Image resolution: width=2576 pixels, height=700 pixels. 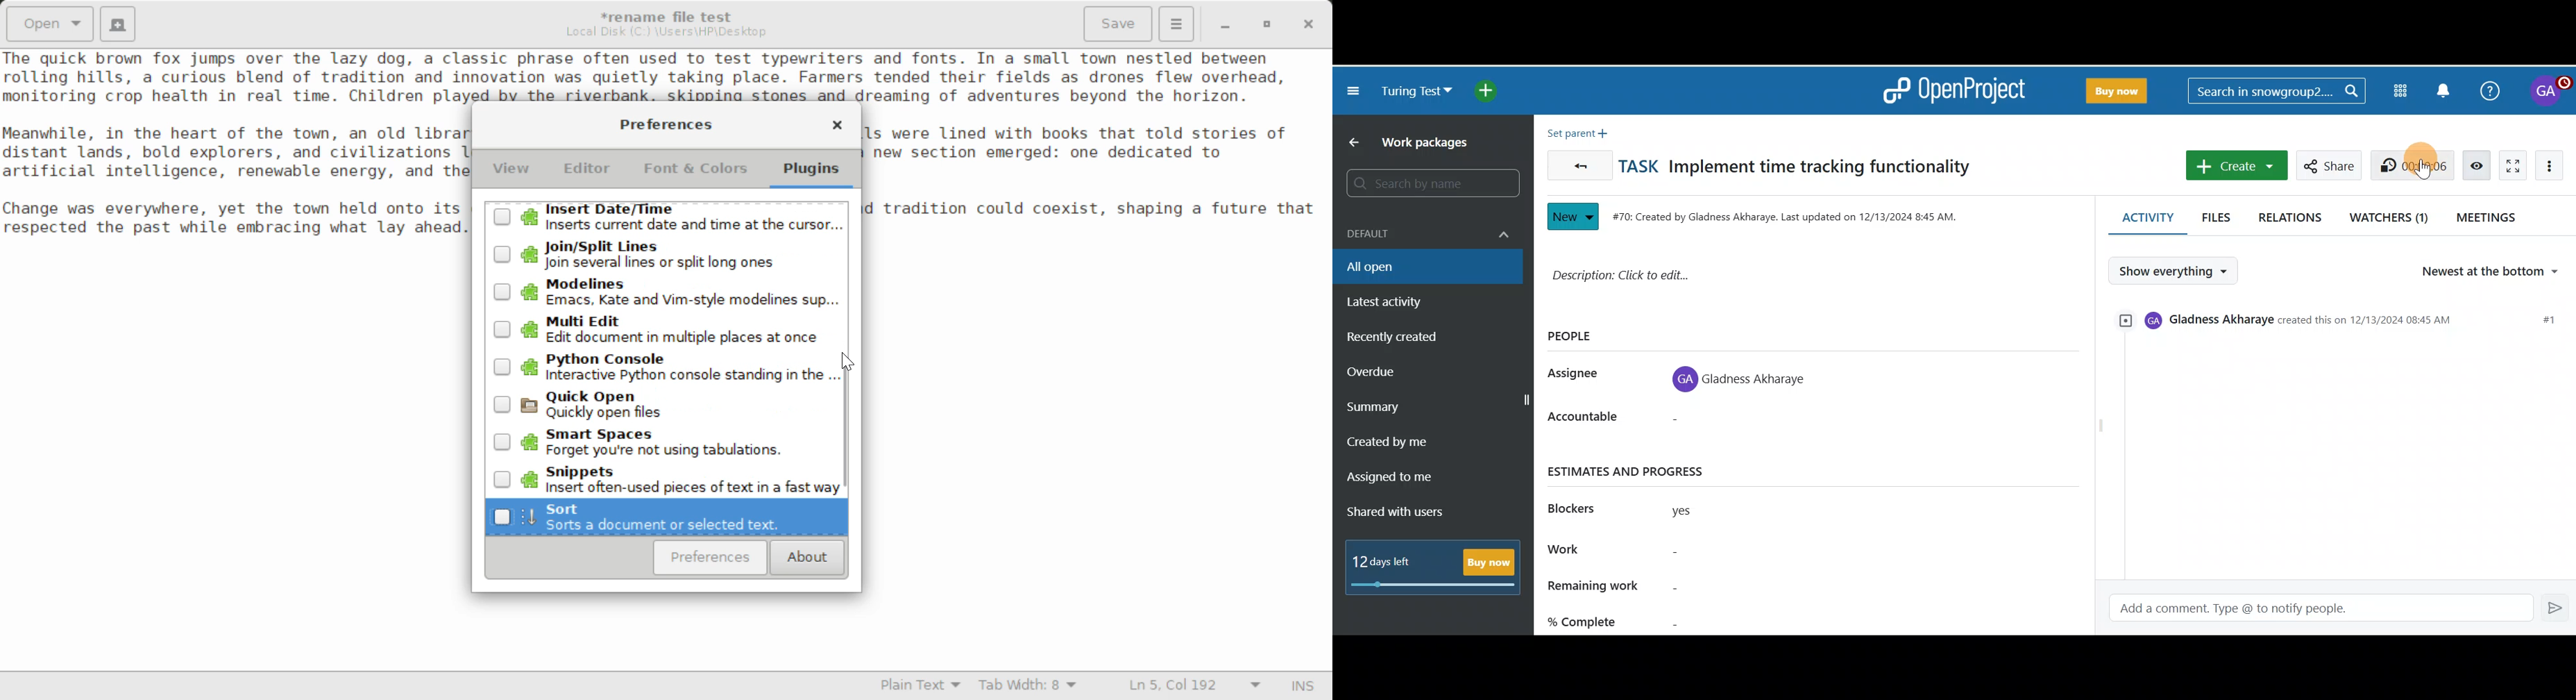 I want to click on Turing test, so click(x=1417, y=91).